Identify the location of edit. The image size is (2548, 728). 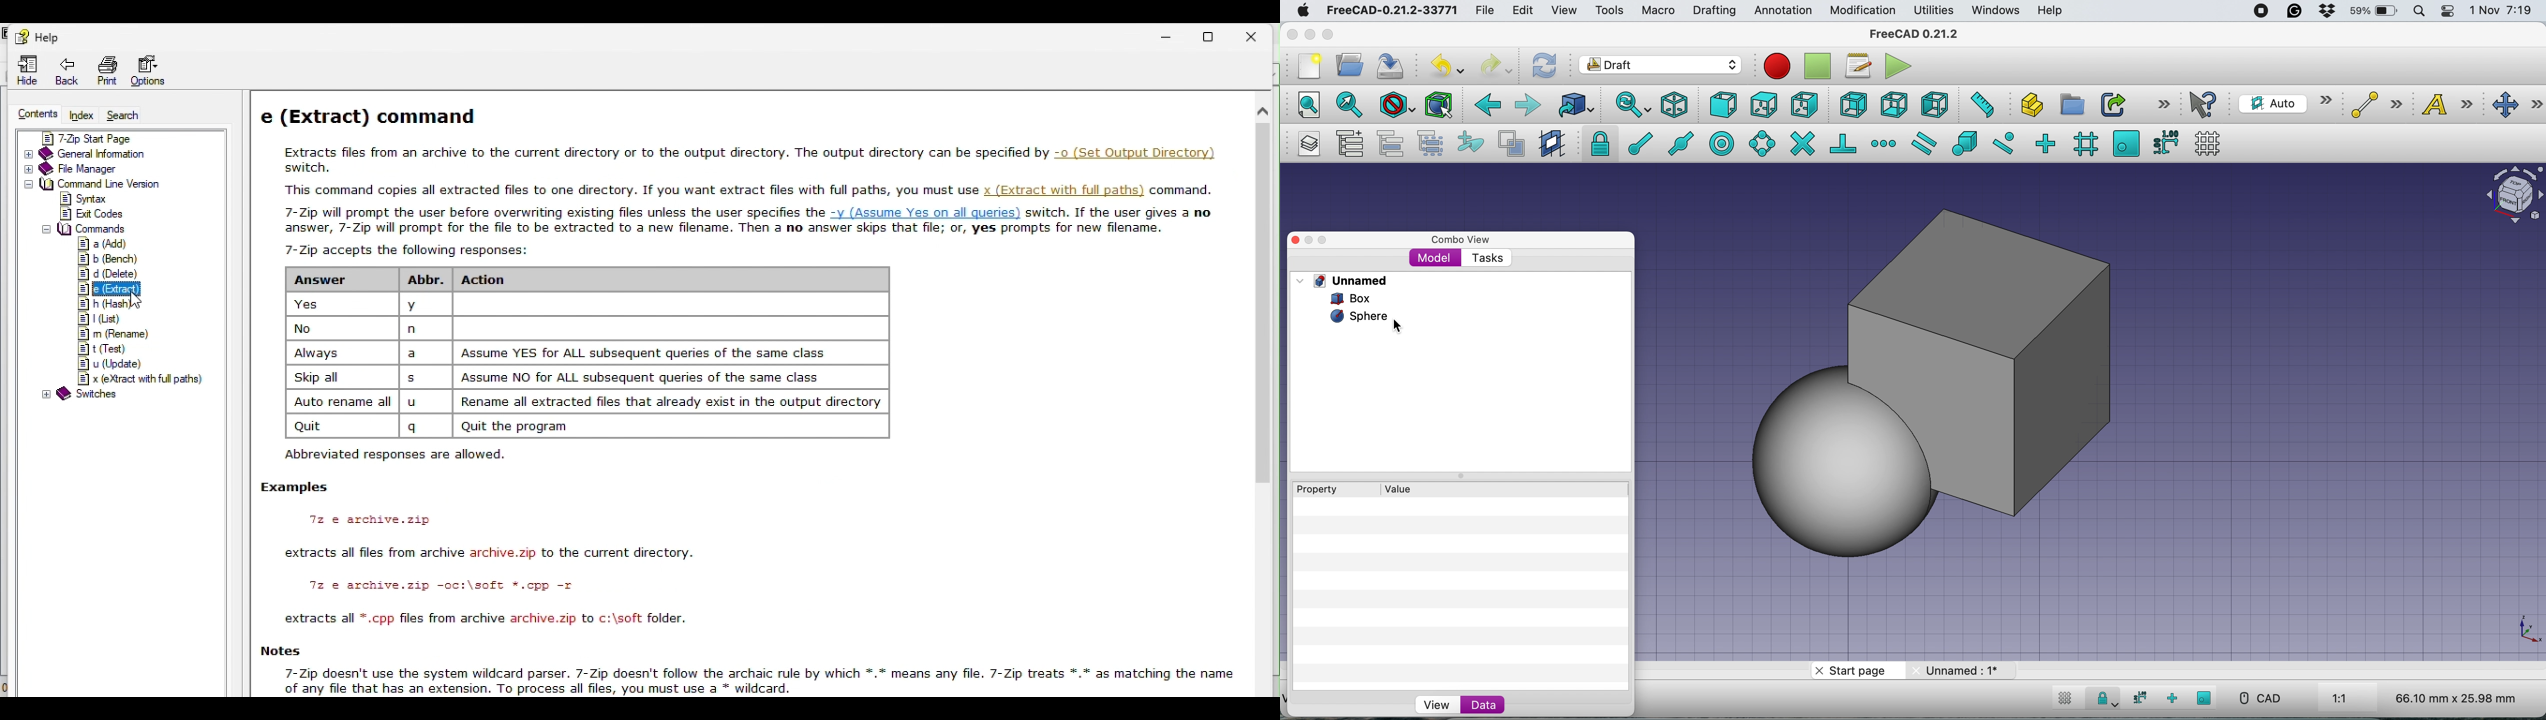
(1525, 11).